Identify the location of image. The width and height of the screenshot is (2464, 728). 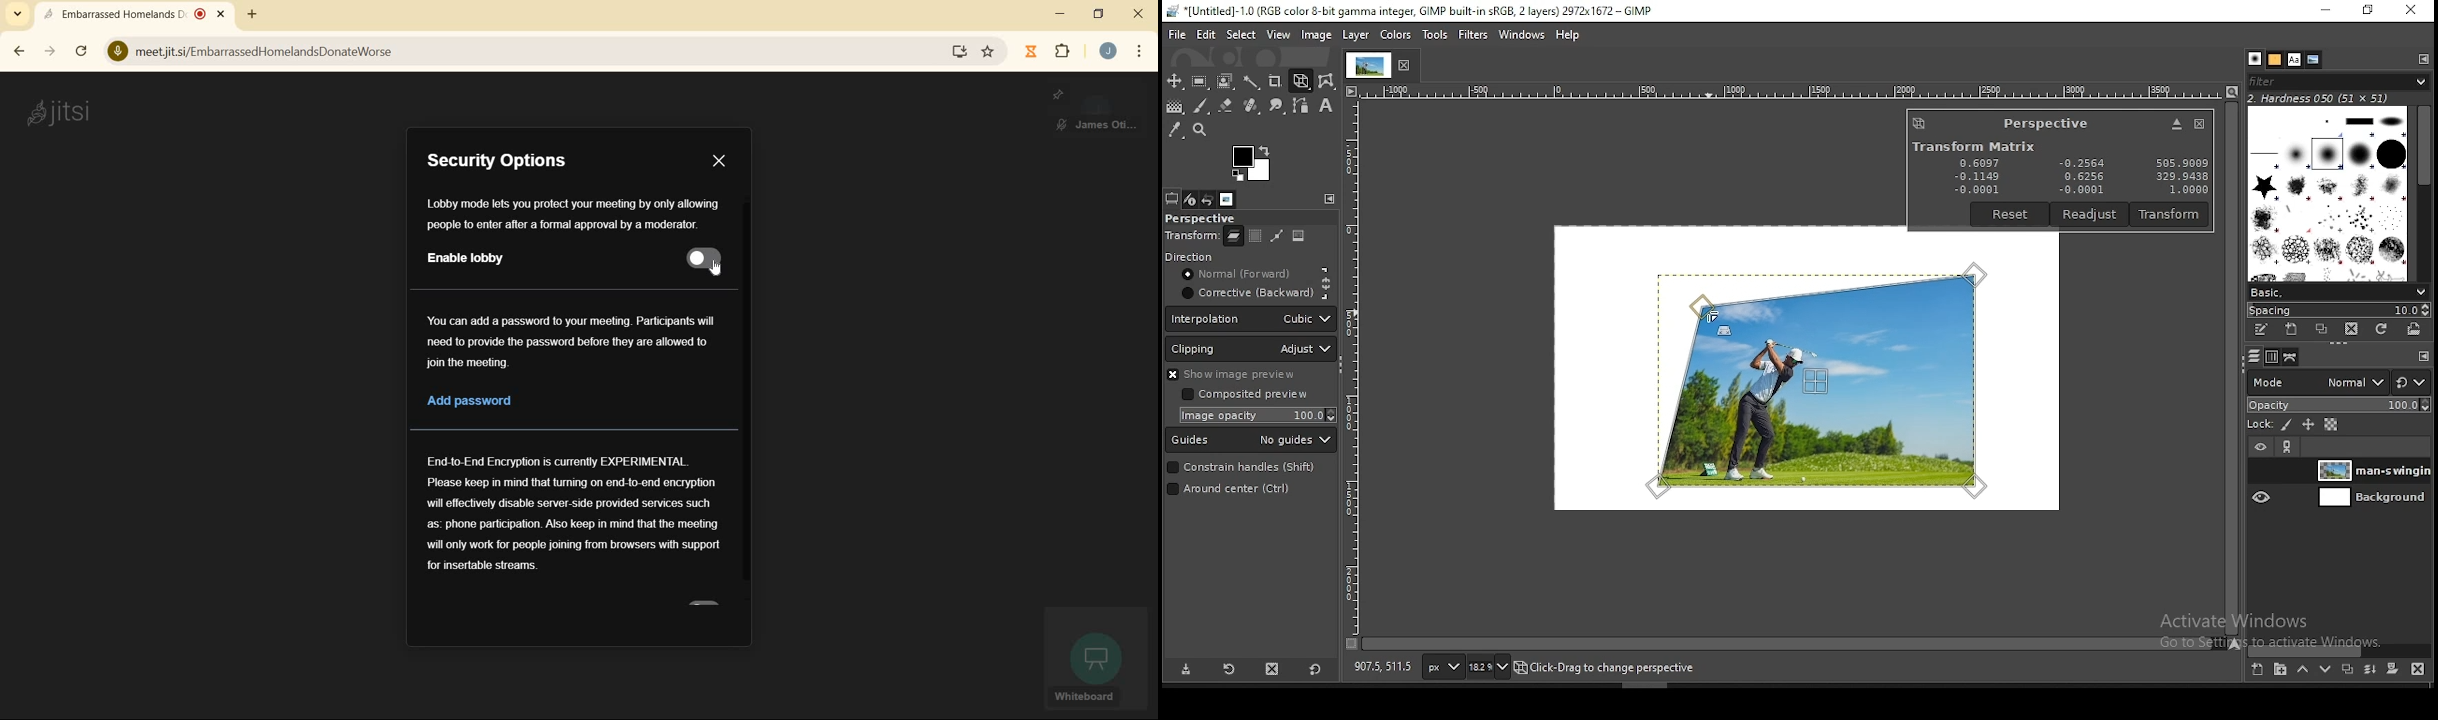
(1822, 378).